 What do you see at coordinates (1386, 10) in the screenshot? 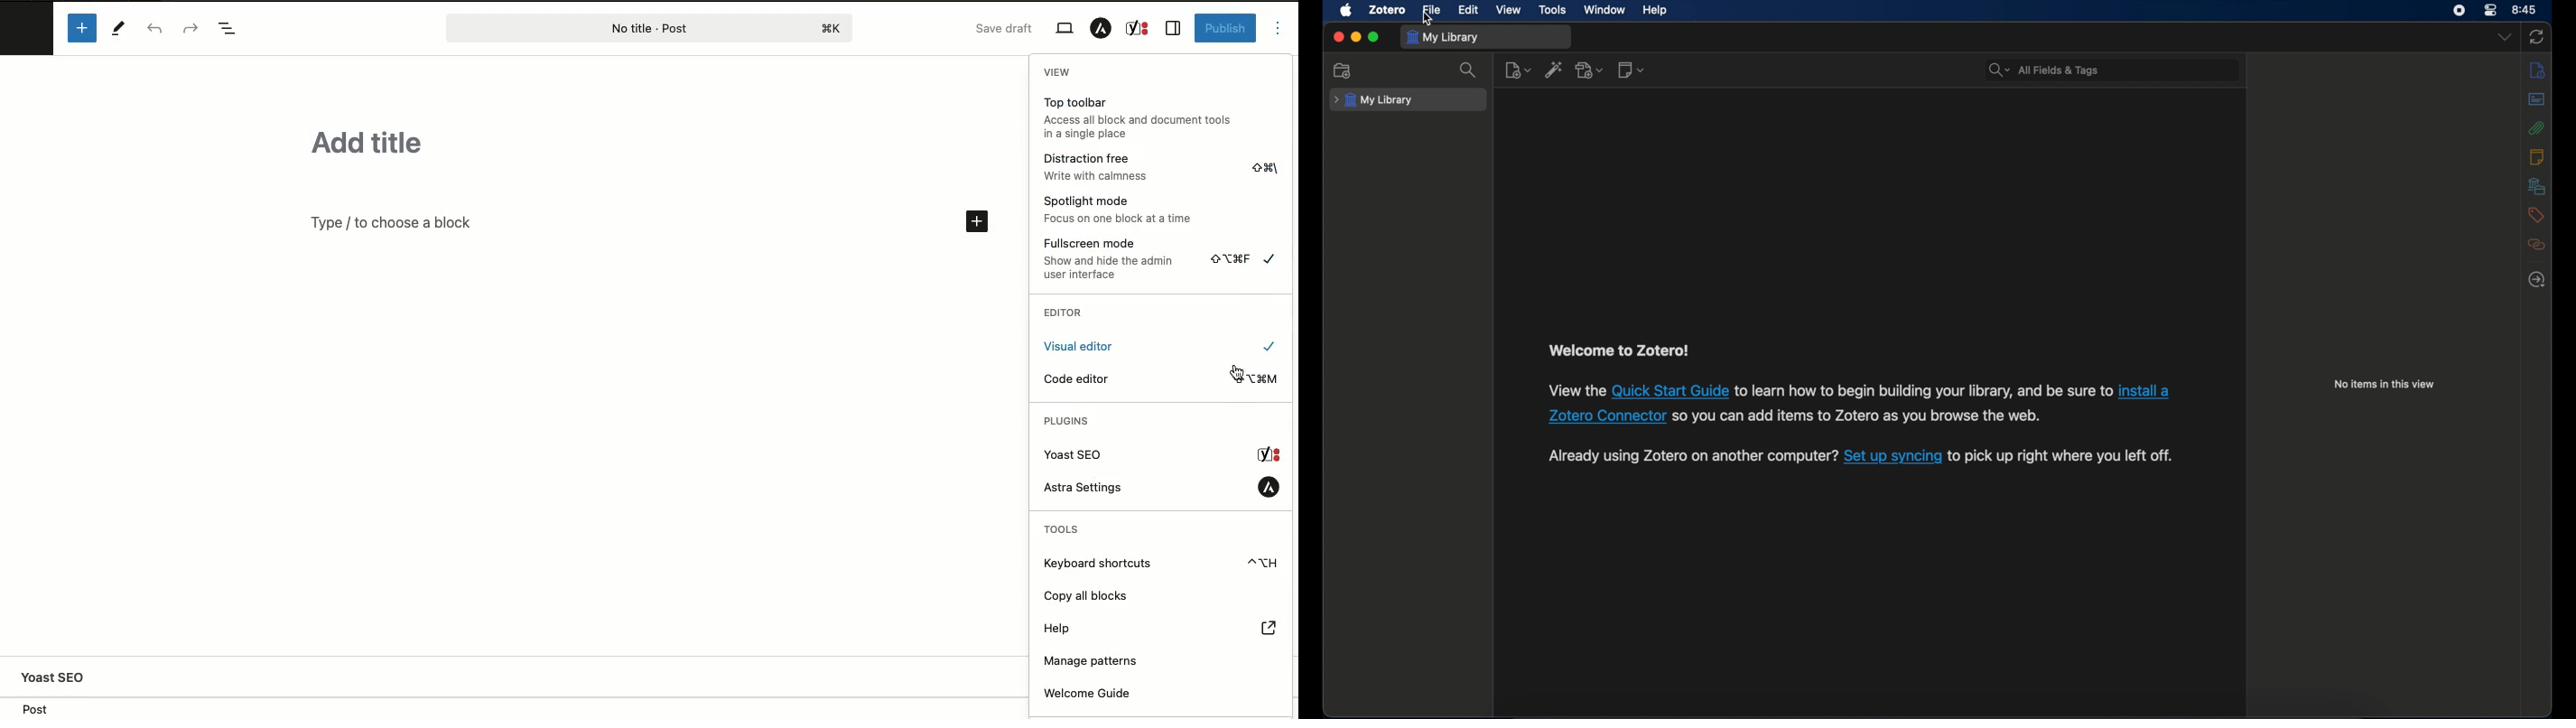
I see `zotero` at bounding box center [1386, 10].